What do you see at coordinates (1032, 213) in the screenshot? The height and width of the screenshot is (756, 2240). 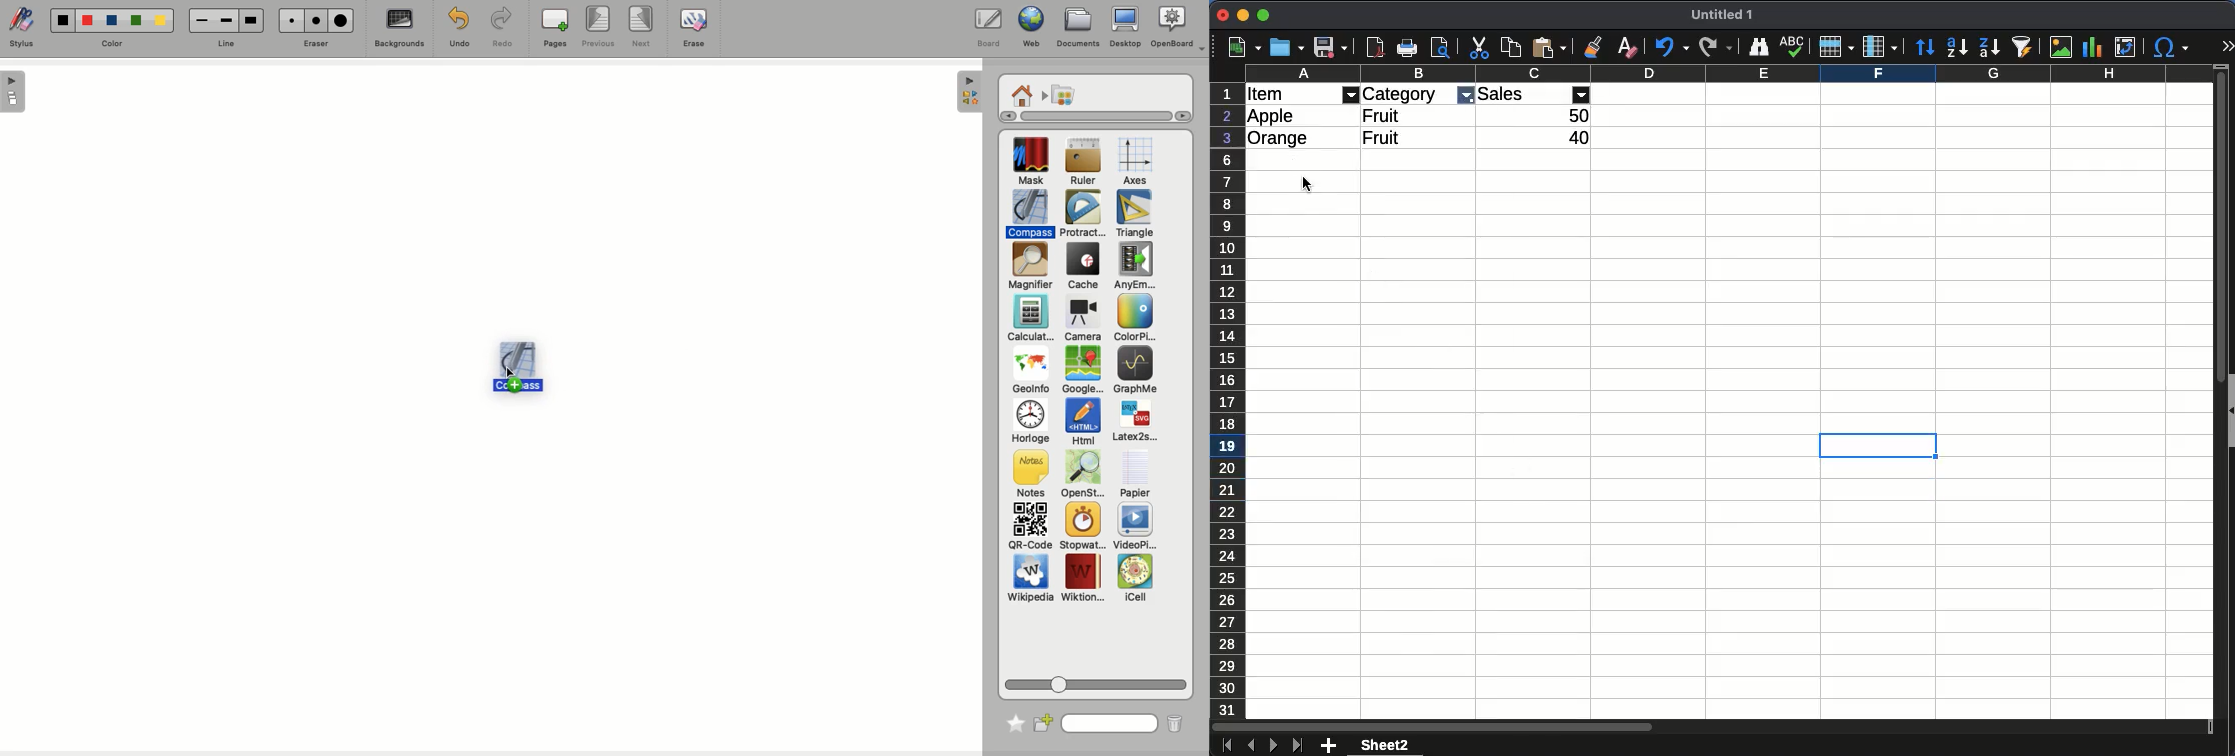 I see `Compass` at bounding box center [1032, 213].